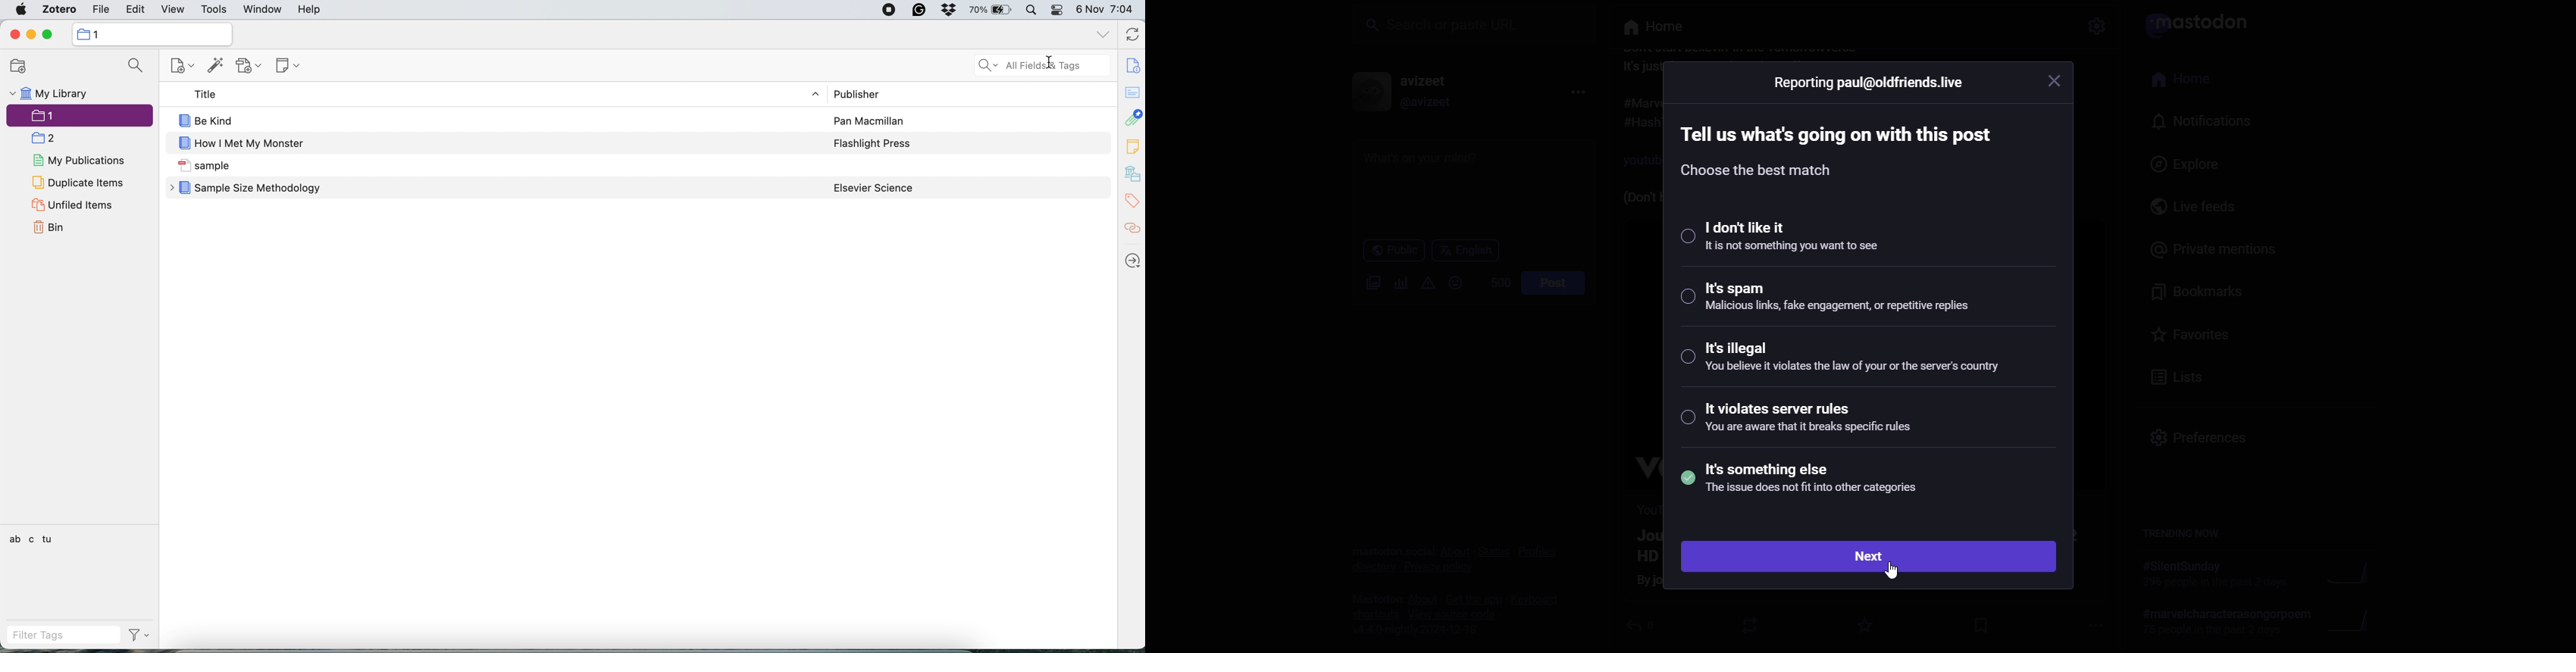 This screenshot has width=2576, height=672. Describe the element at coordinates (1133, 119) in the screenshot. I see `attachment` at that location.